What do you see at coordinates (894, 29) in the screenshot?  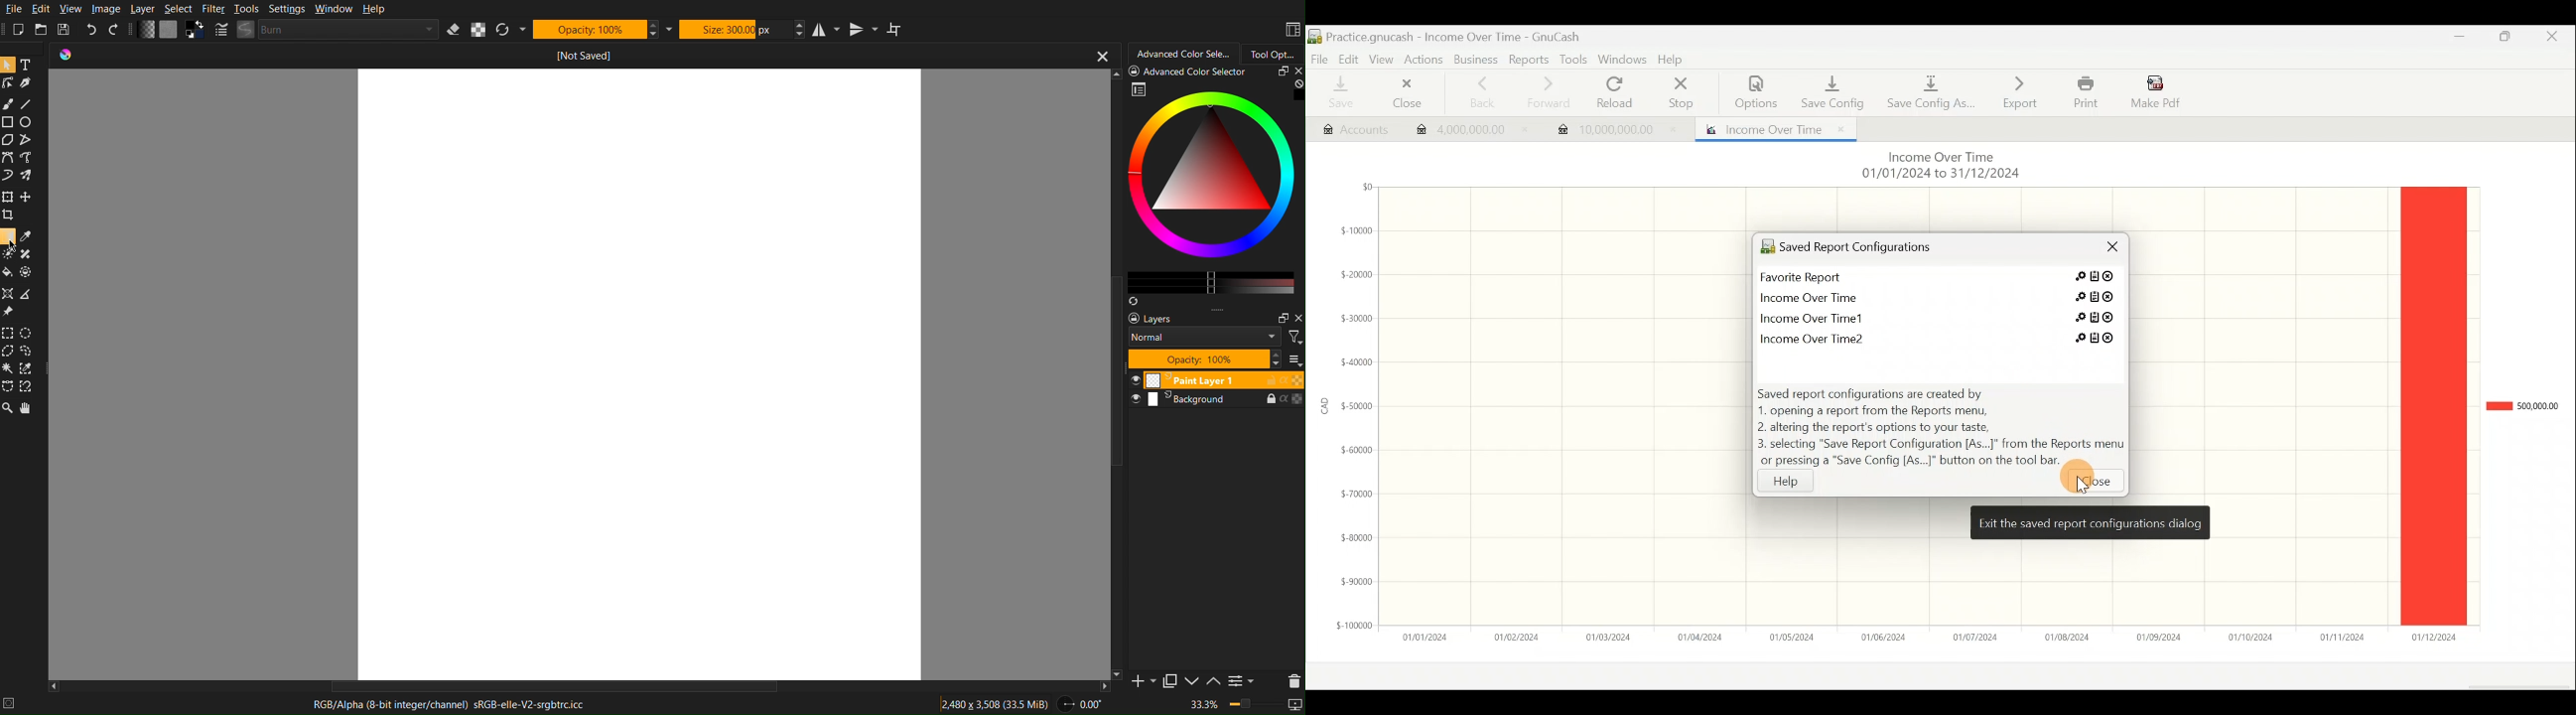 I see `Wrap Around` at bounding box center [894, 29].